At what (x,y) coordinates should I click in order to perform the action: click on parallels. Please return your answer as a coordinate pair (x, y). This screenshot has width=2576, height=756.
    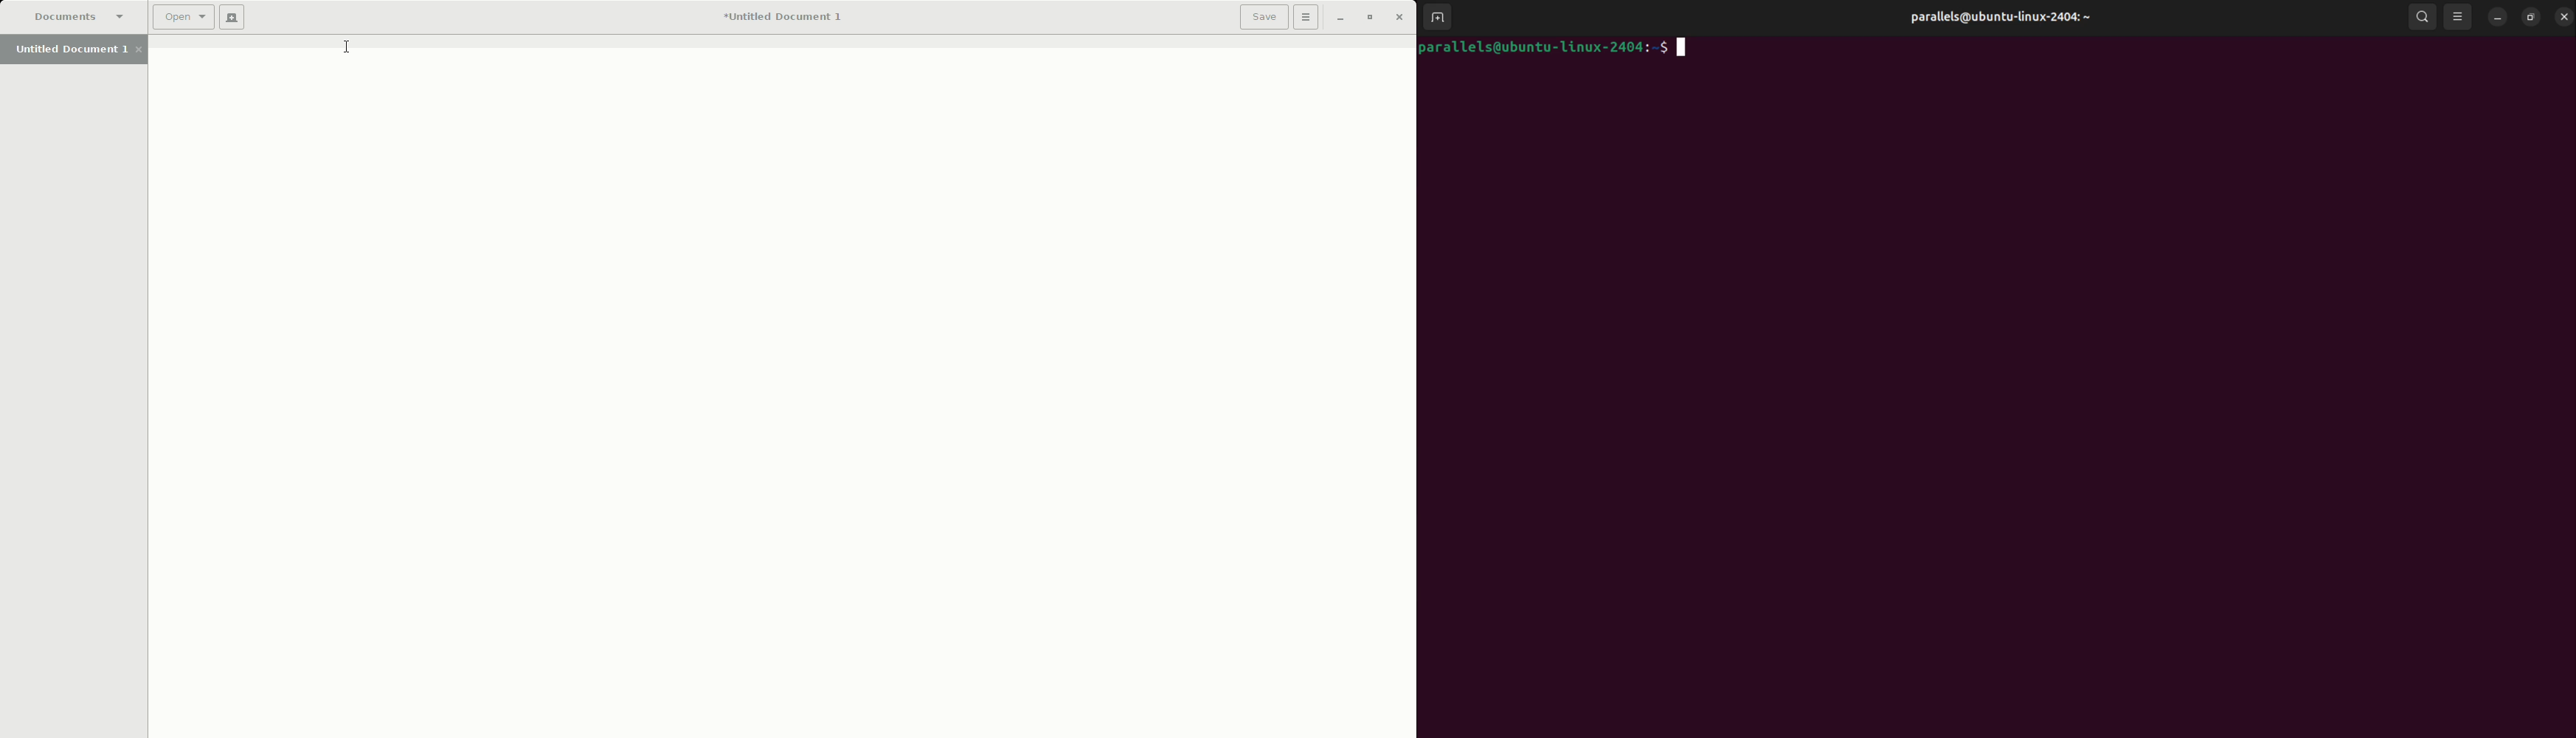
    Looking at the image, I should click on (1999, 19).